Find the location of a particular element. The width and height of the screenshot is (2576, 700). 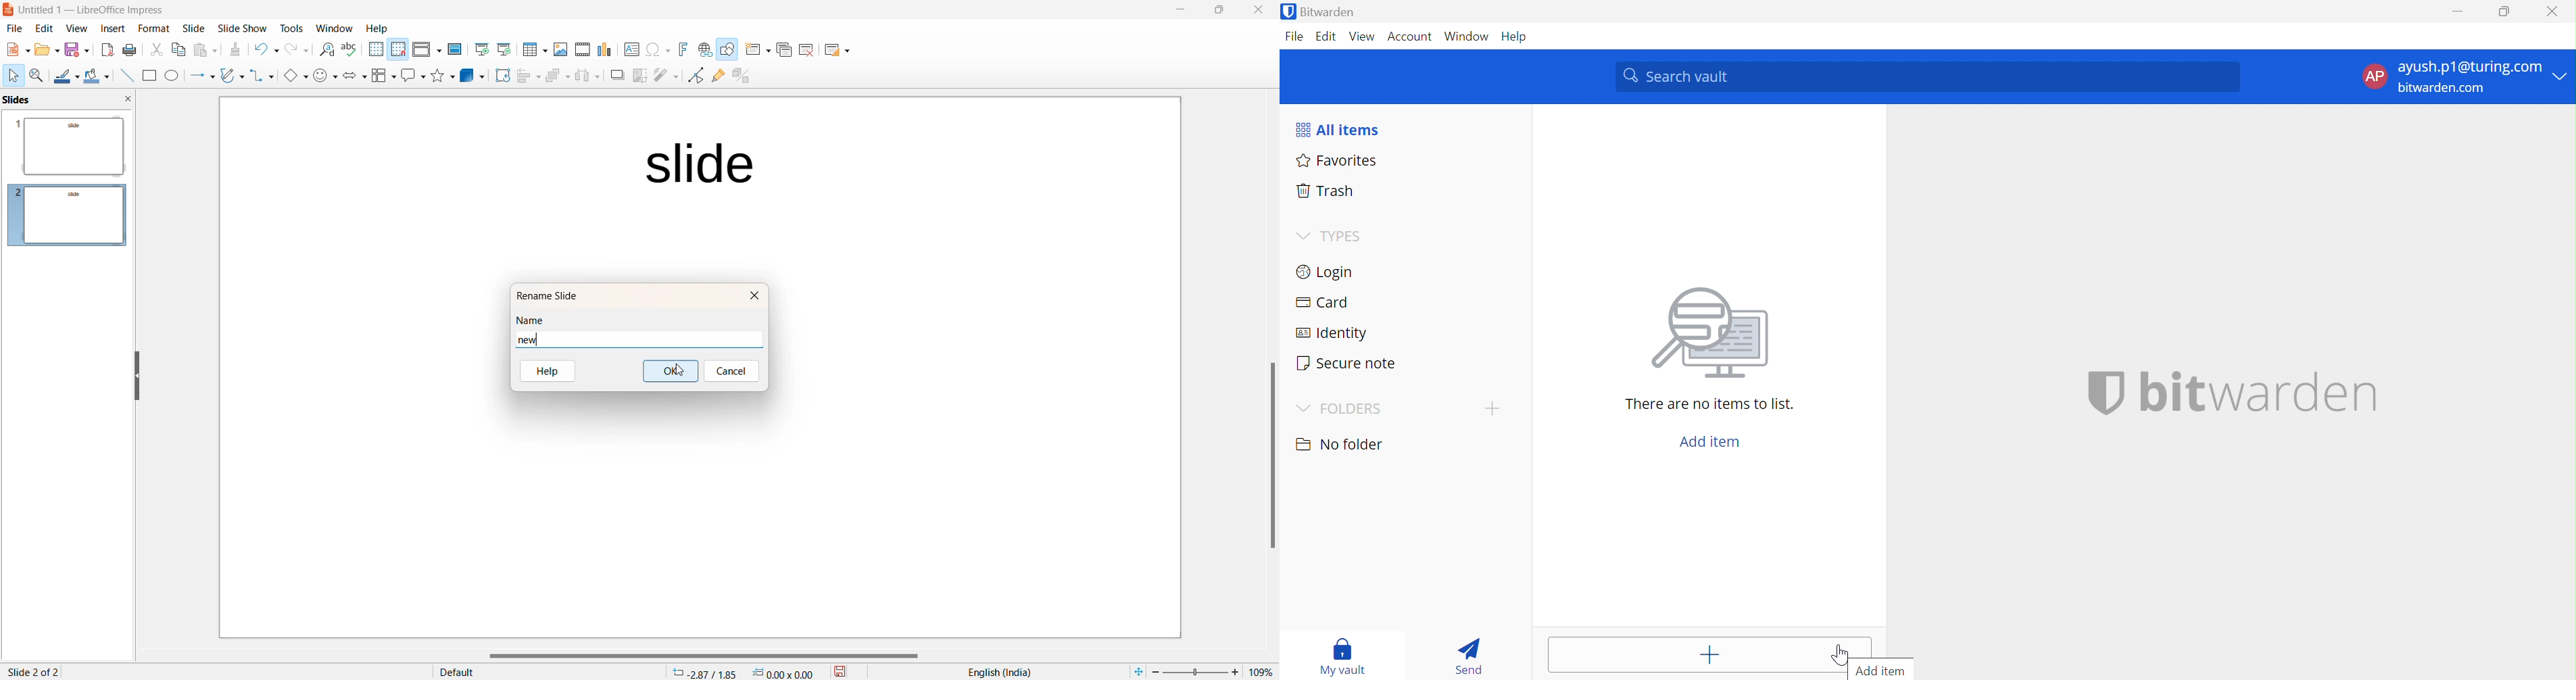

Slide show is located at coordinates (241, 27).